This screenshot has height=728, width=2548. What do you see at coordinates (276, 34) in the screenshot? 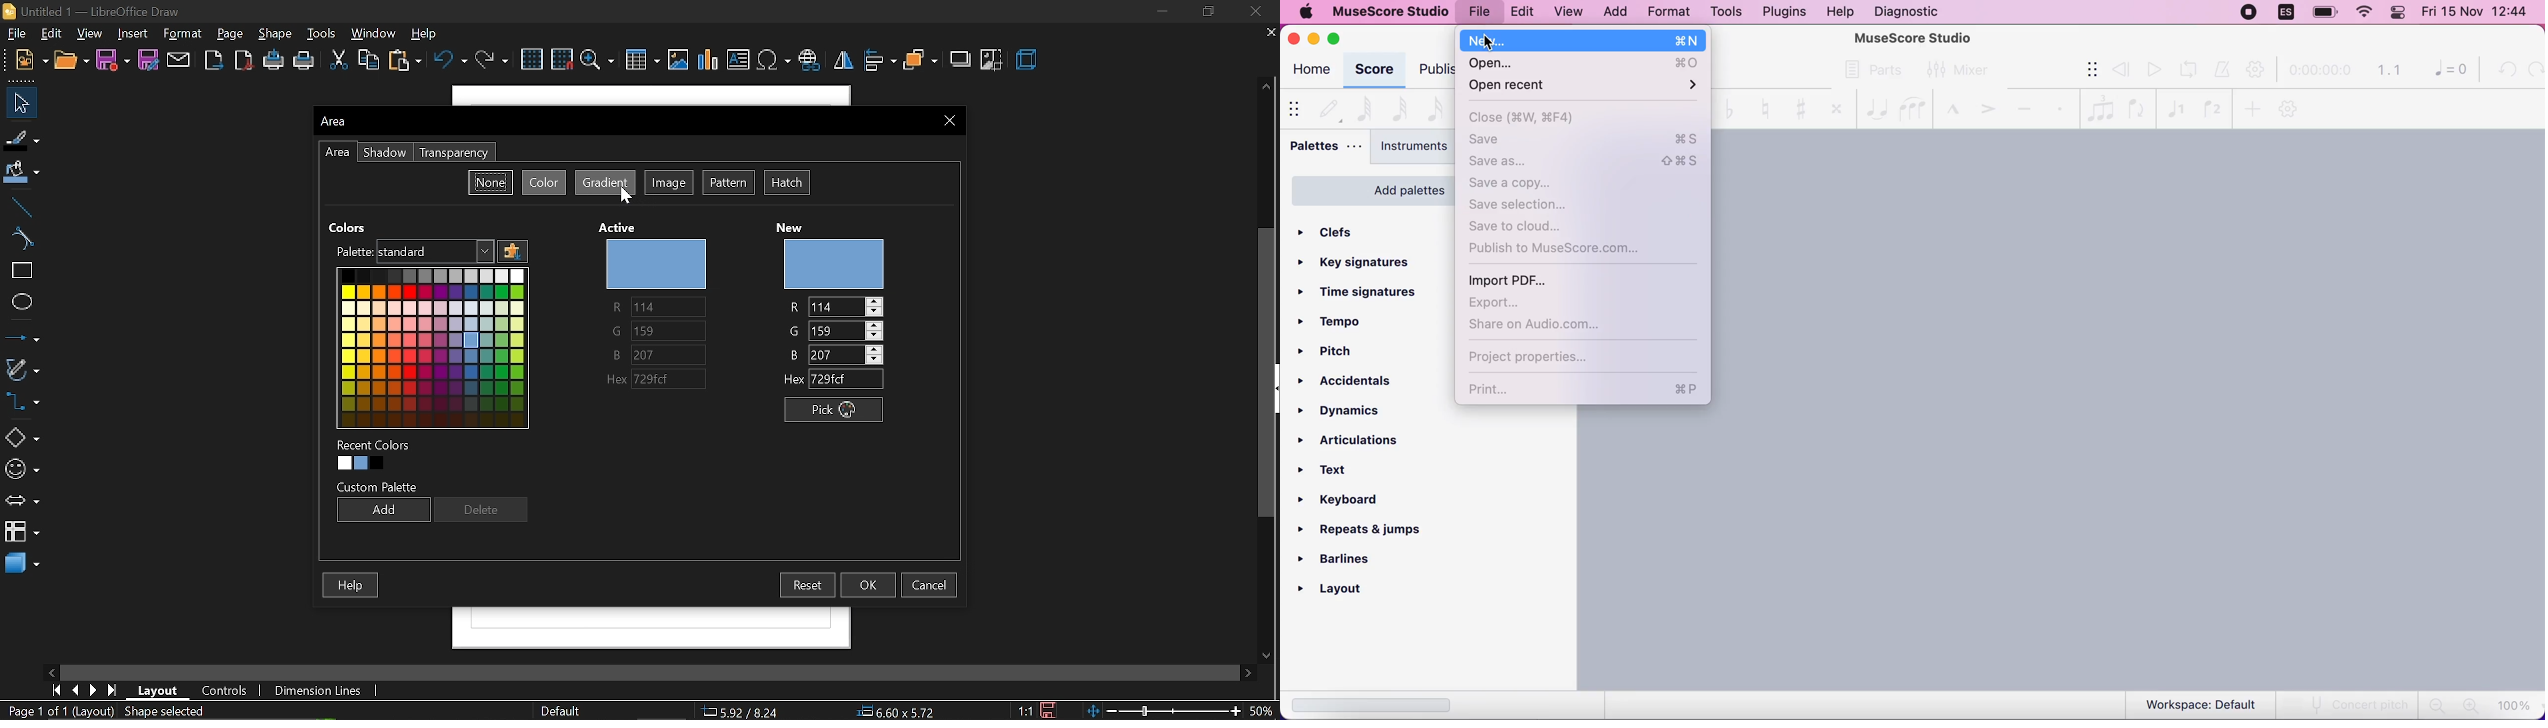
I see `shape` at bounding box center [276, 34].